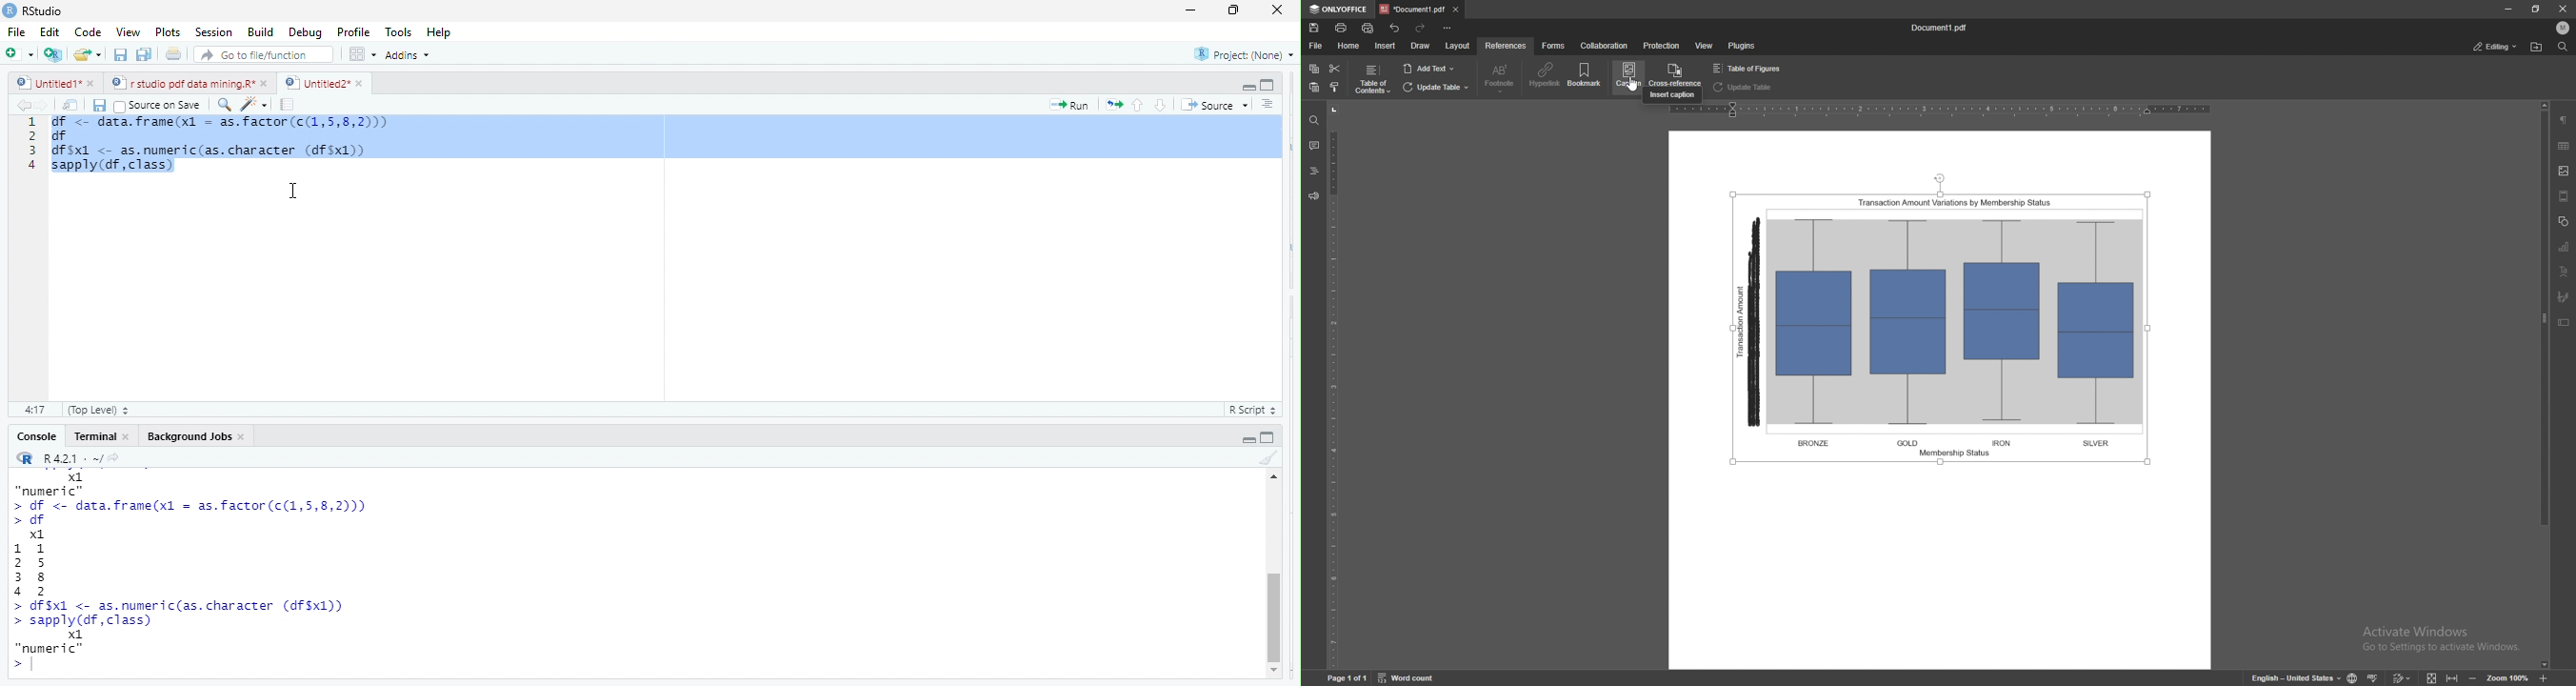  What do you see at coordinates (1249, 410) in the screenshot?
I see `RScript ` at bounding box center [1249, 410].